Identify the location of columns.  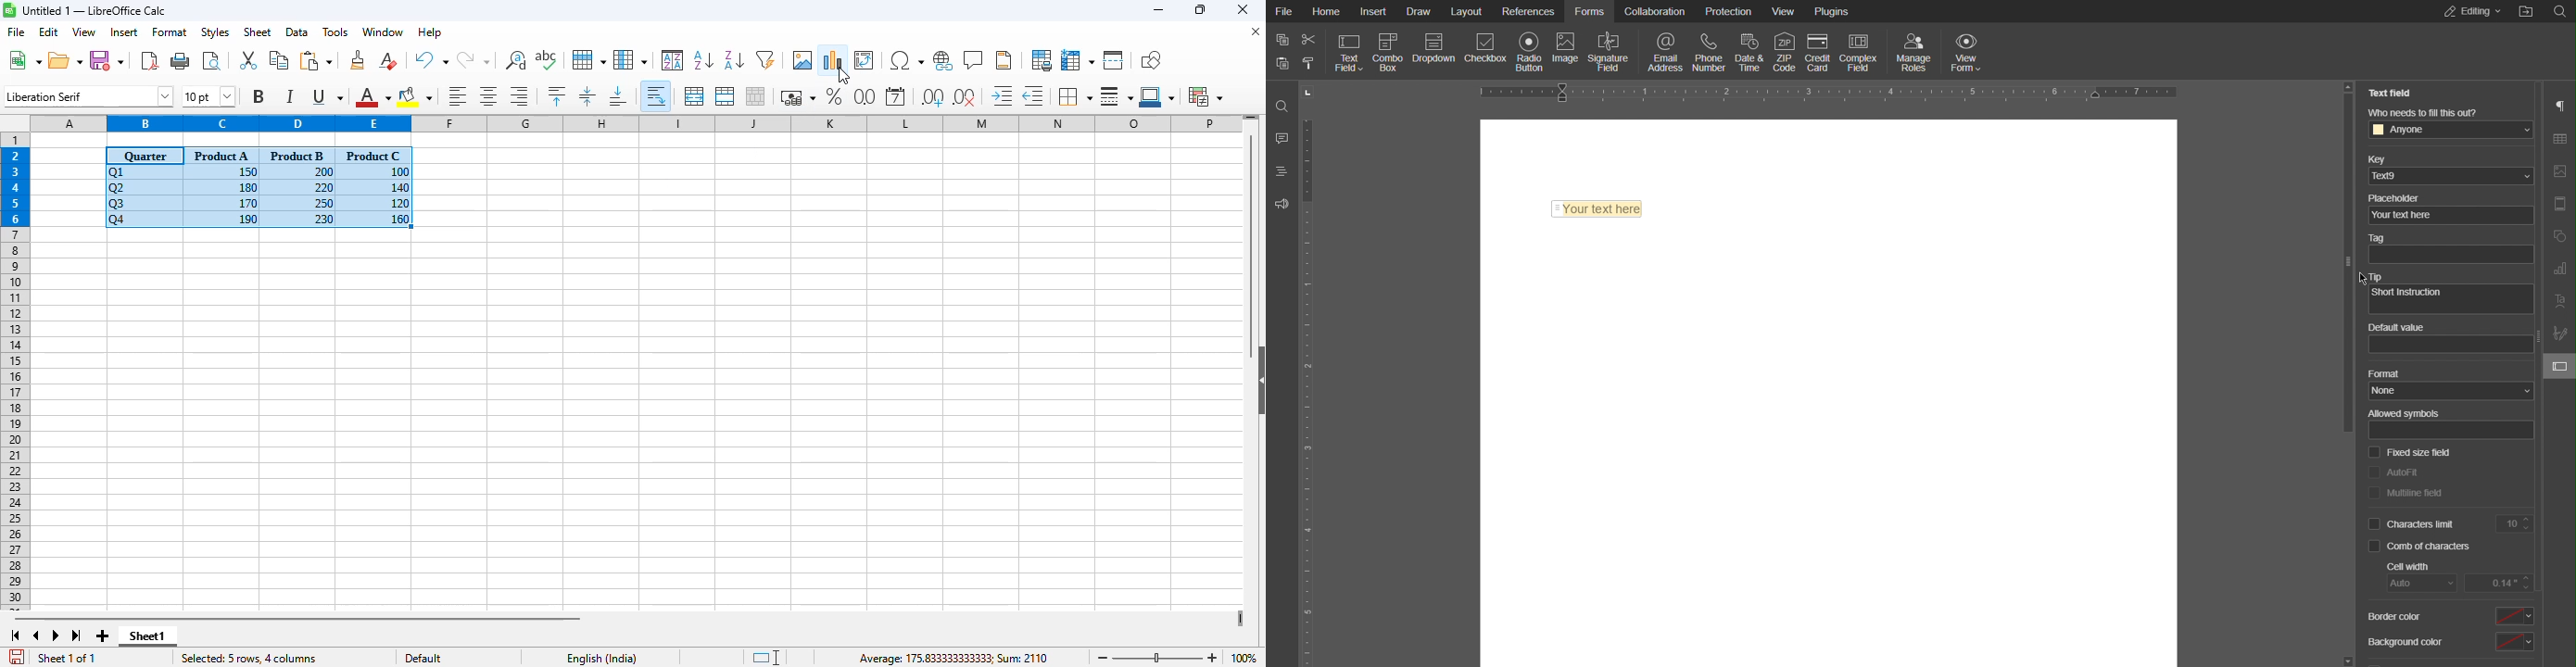
(636, 122).